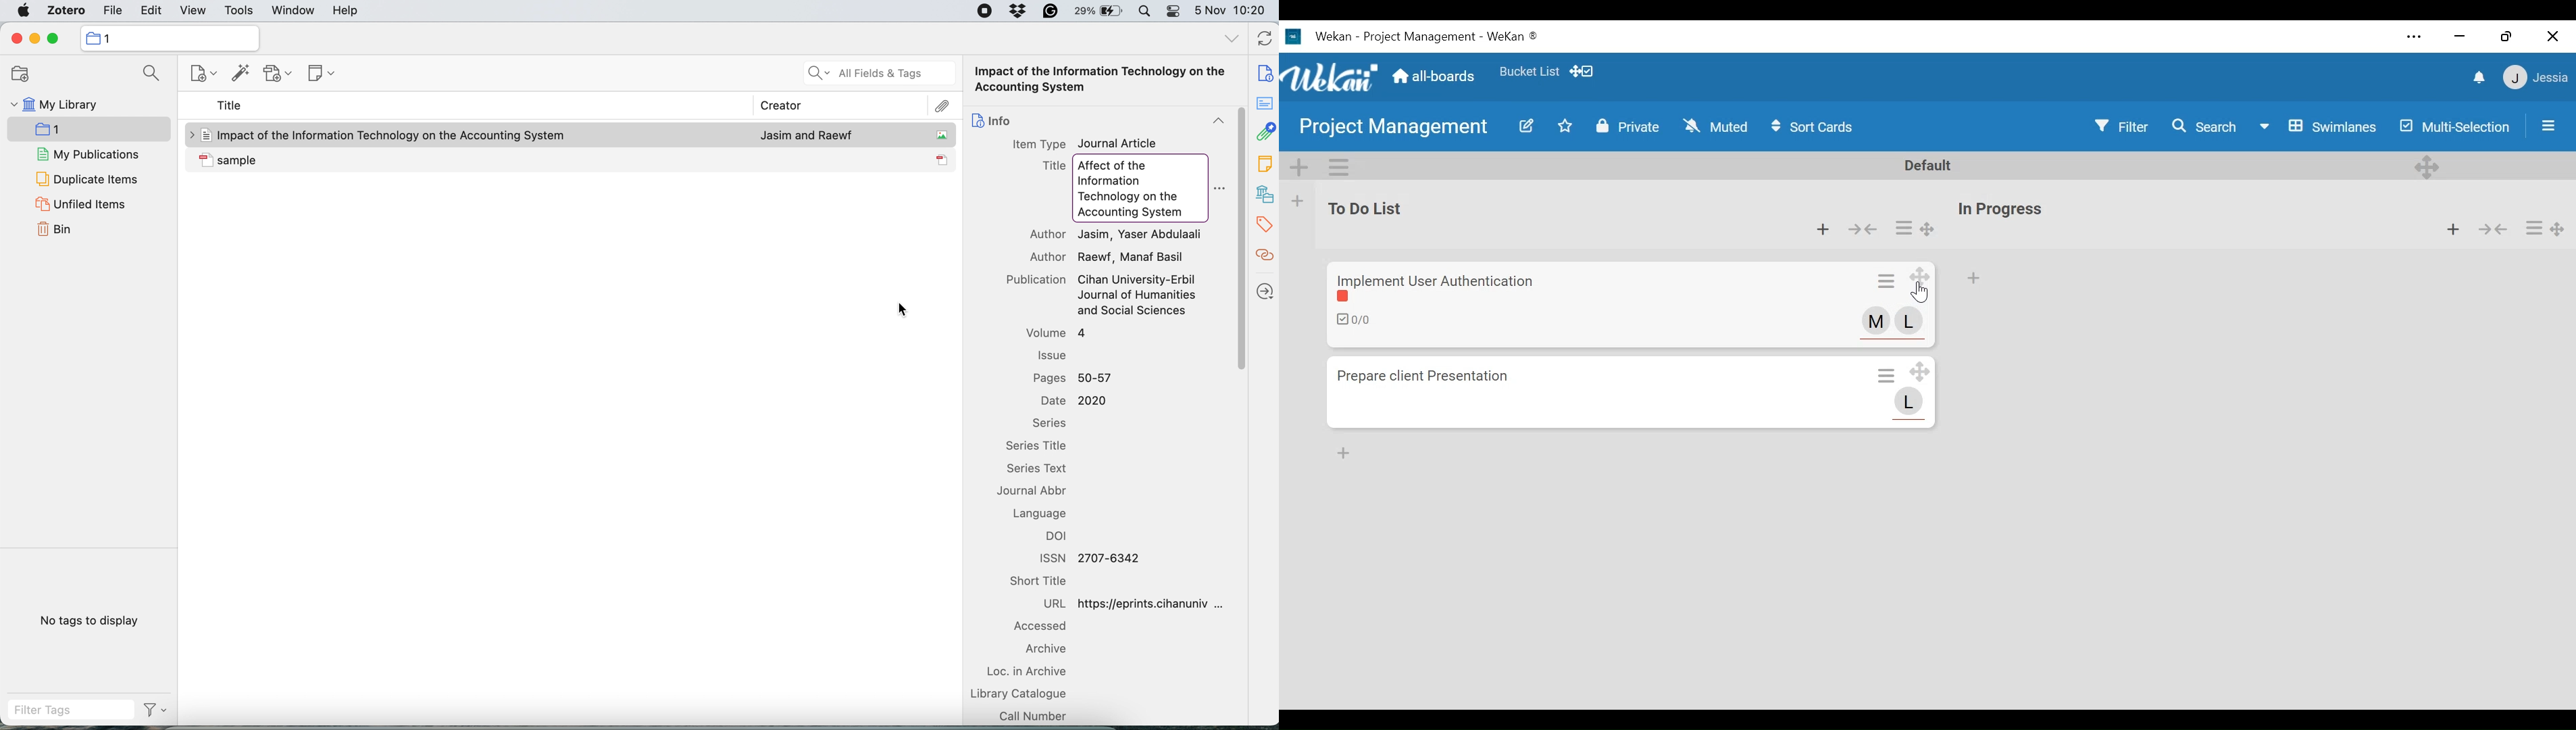 This screenshot has width=2576, height=756. Describe the element at coordinates (1033, 670) in the screenshot. I see `loc in archive` at that location.